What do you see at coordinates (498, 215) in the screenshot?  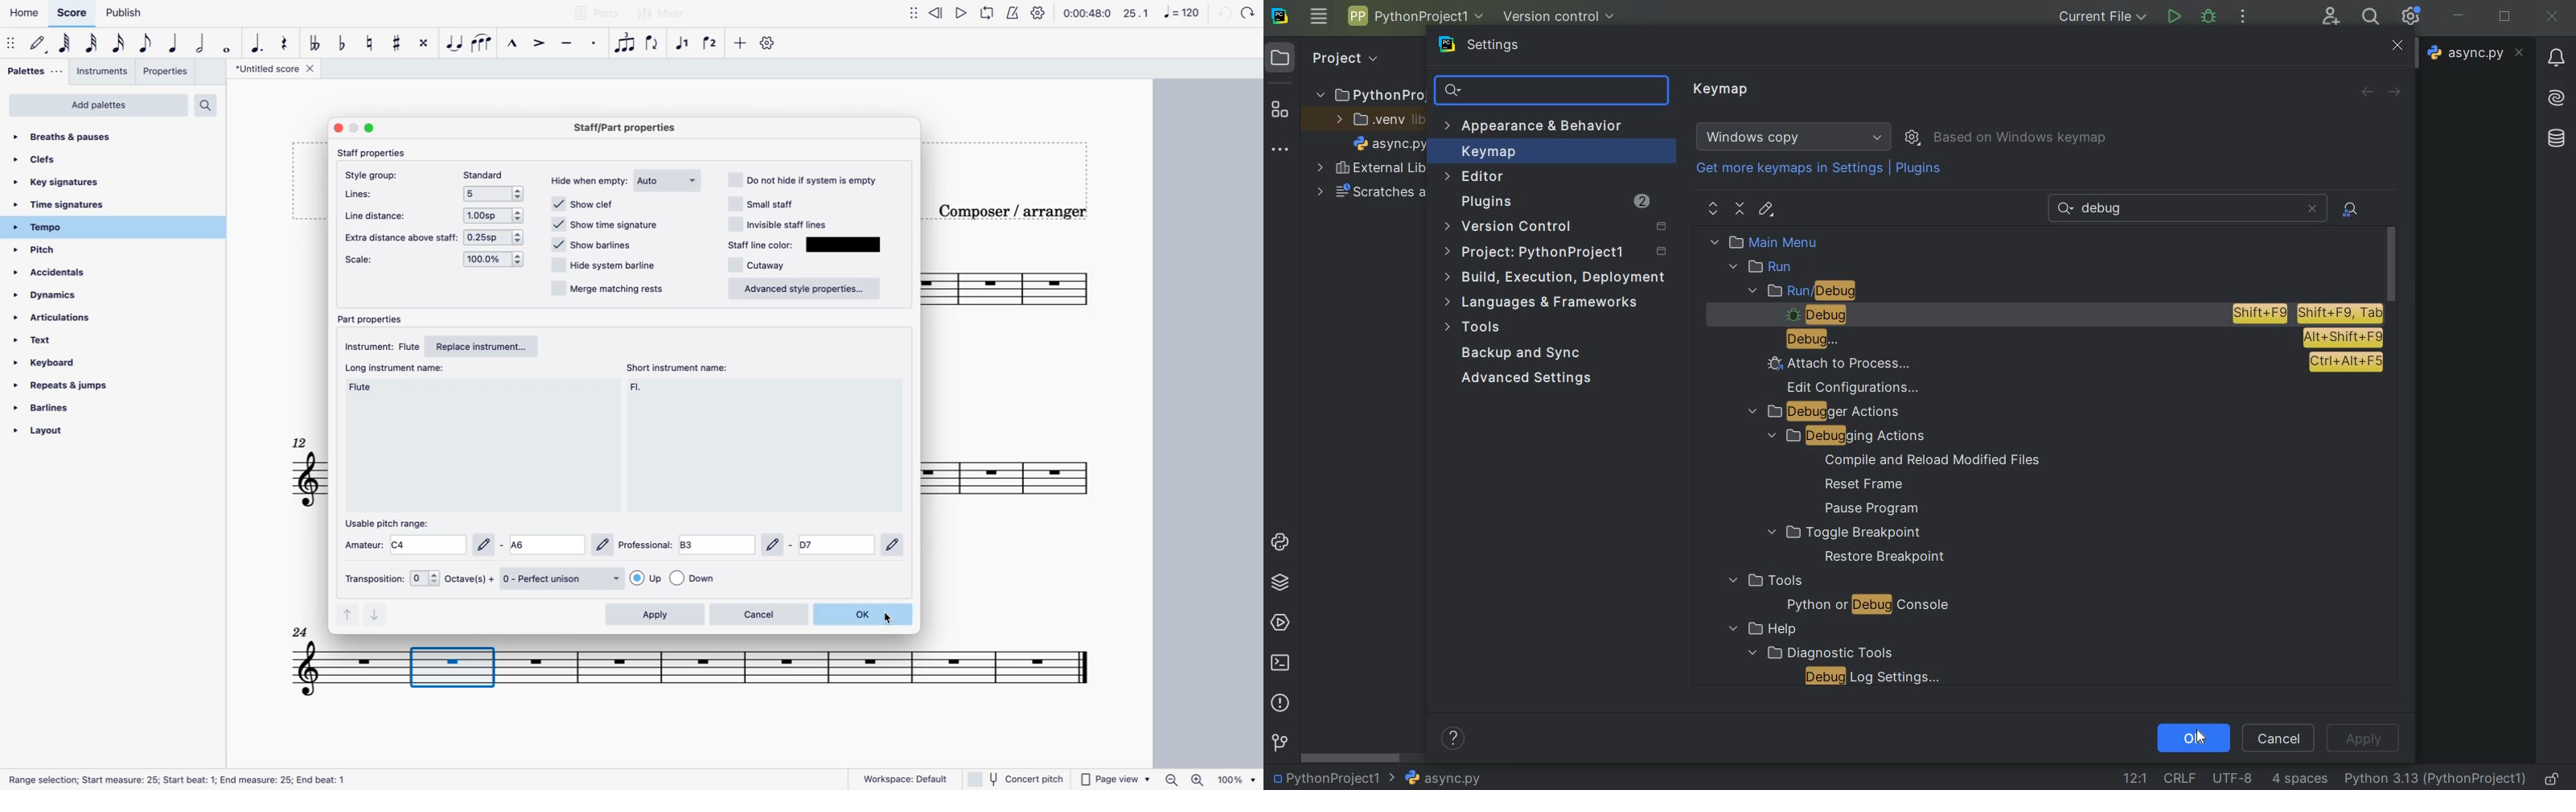 I see `options` at bounding box center [498, 215].